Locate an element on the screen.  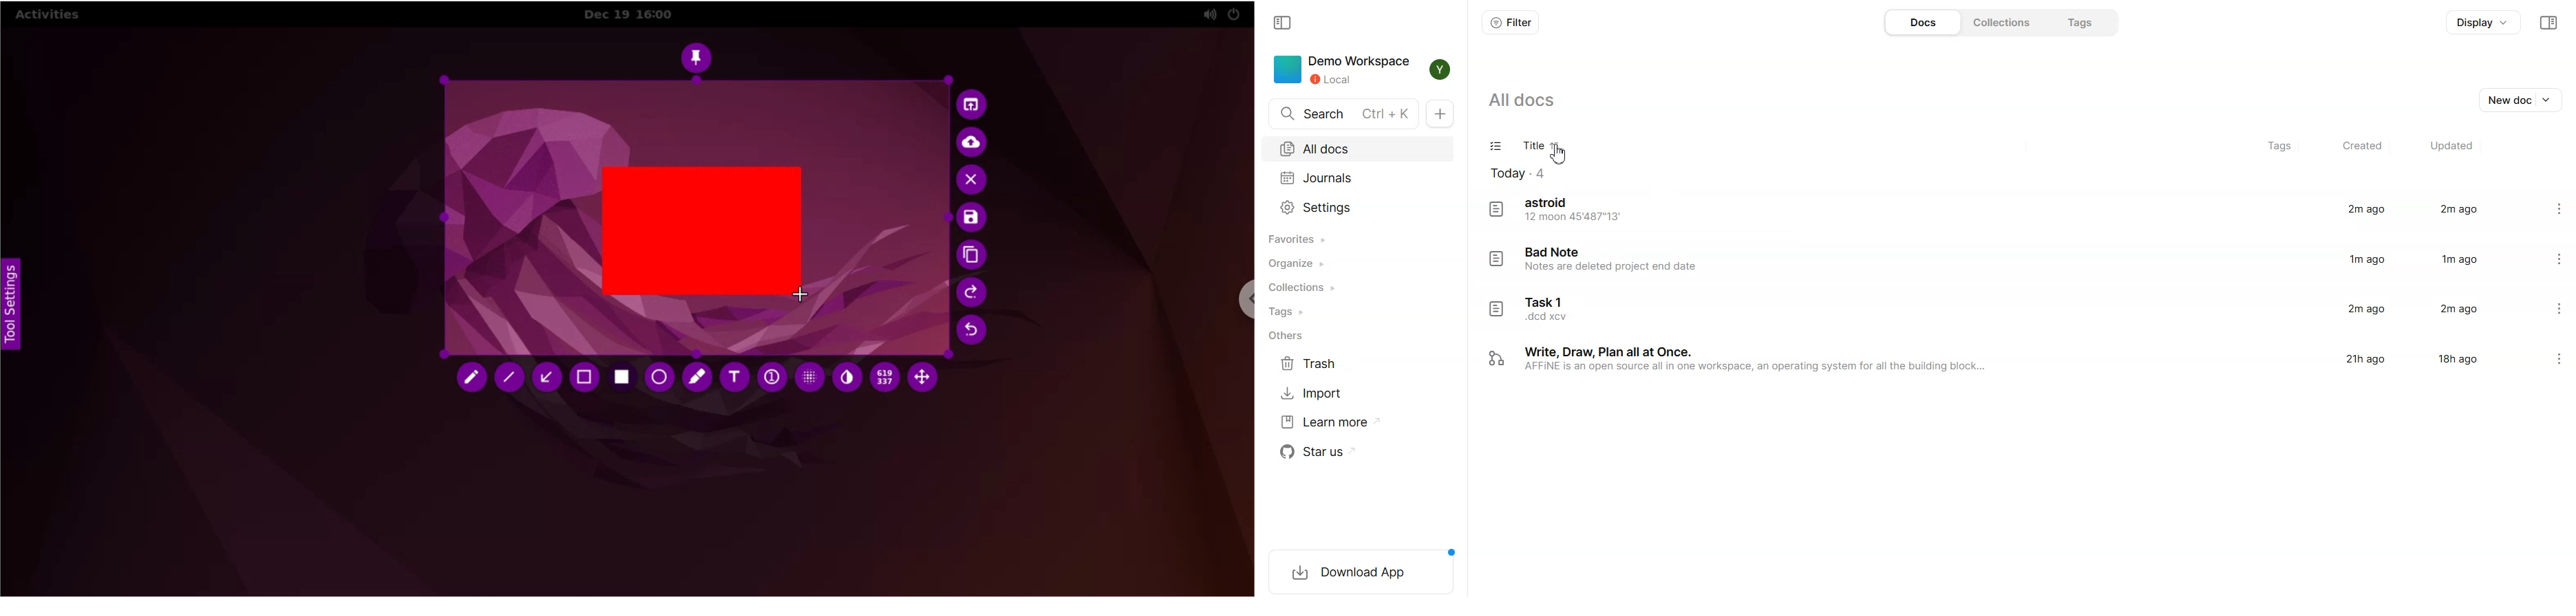
.dcd xcv is located at coordinates (1546, 317).